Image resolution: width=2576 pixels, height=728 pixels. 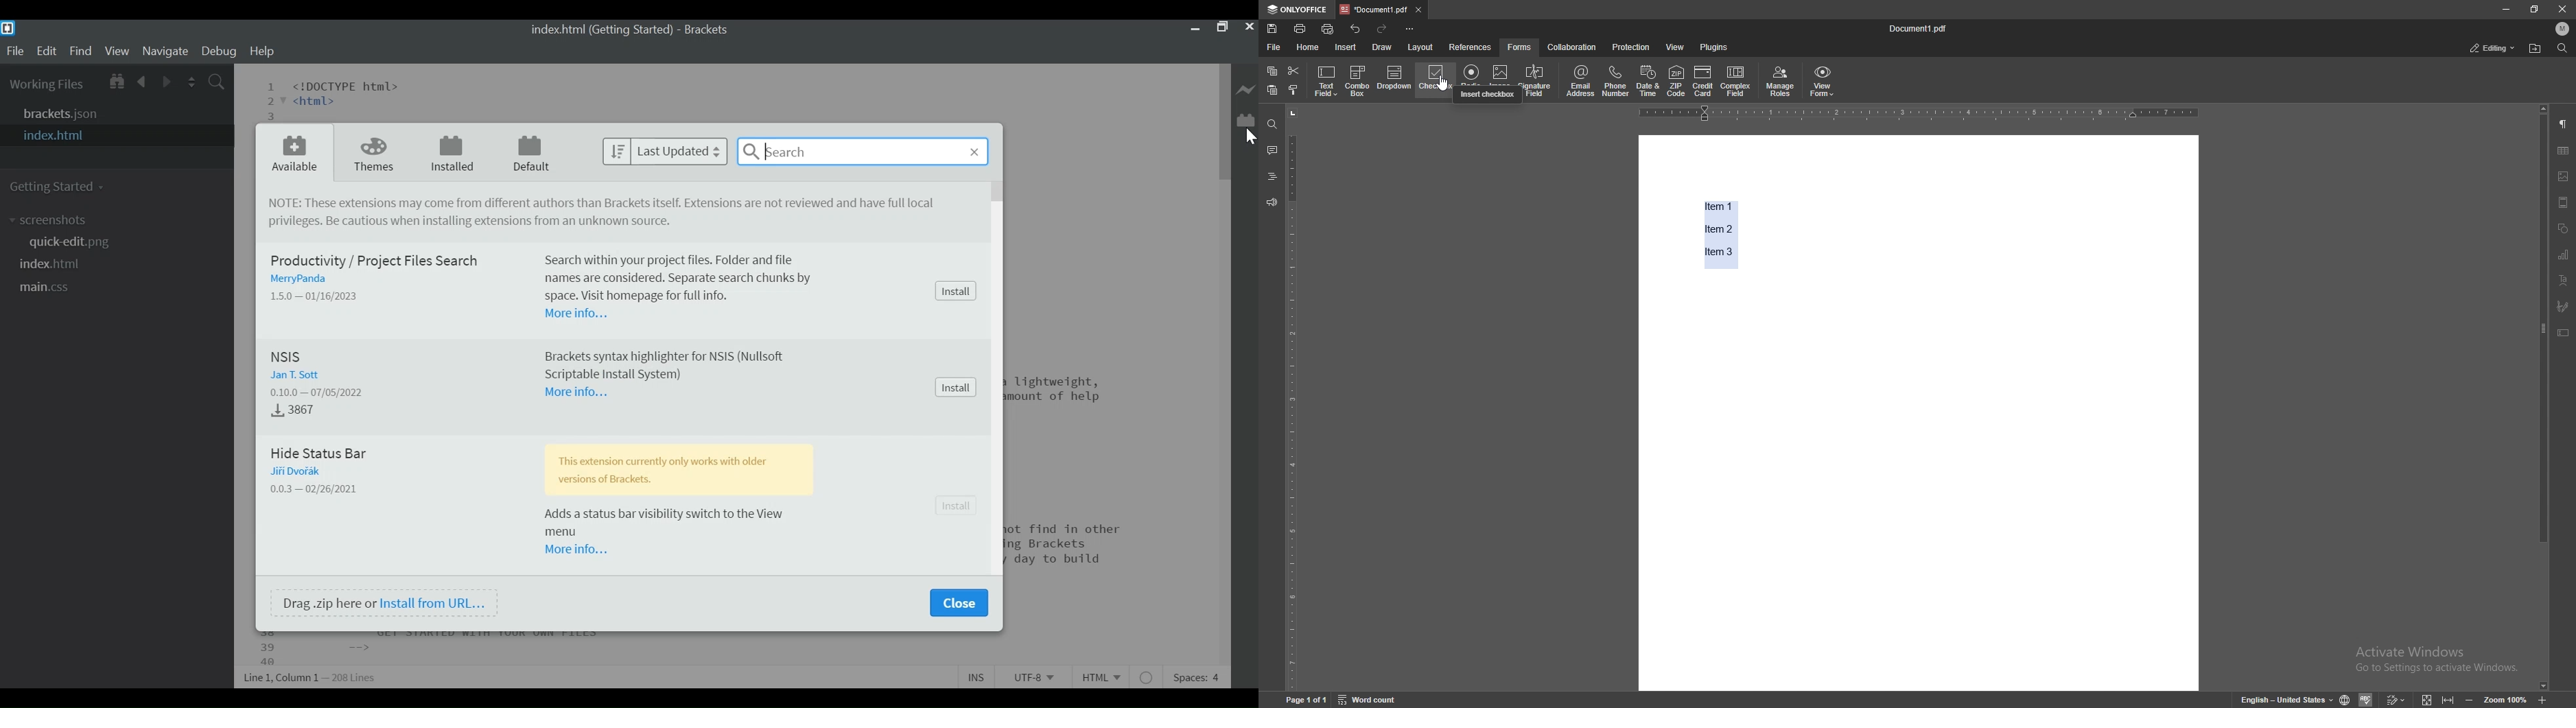 I want to click on date and time, so click(x=1648, y=80).